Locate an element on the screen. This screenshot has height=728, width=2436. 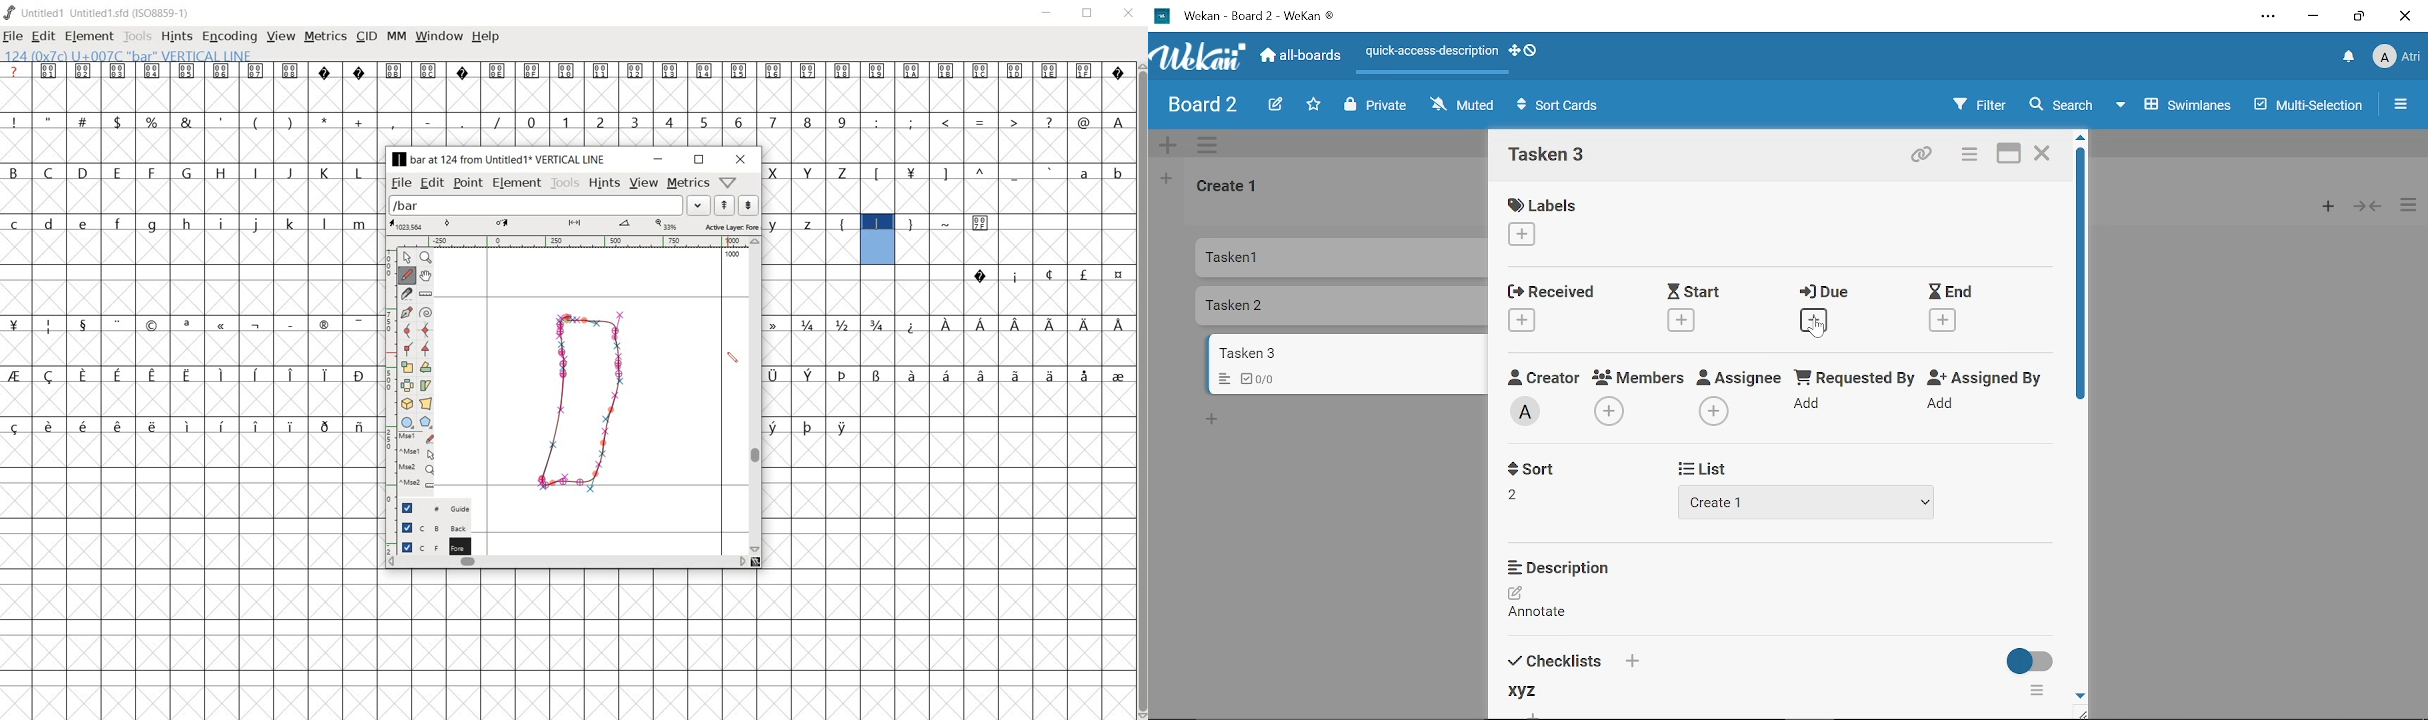
minimize is located at coordinates (1047, 13).